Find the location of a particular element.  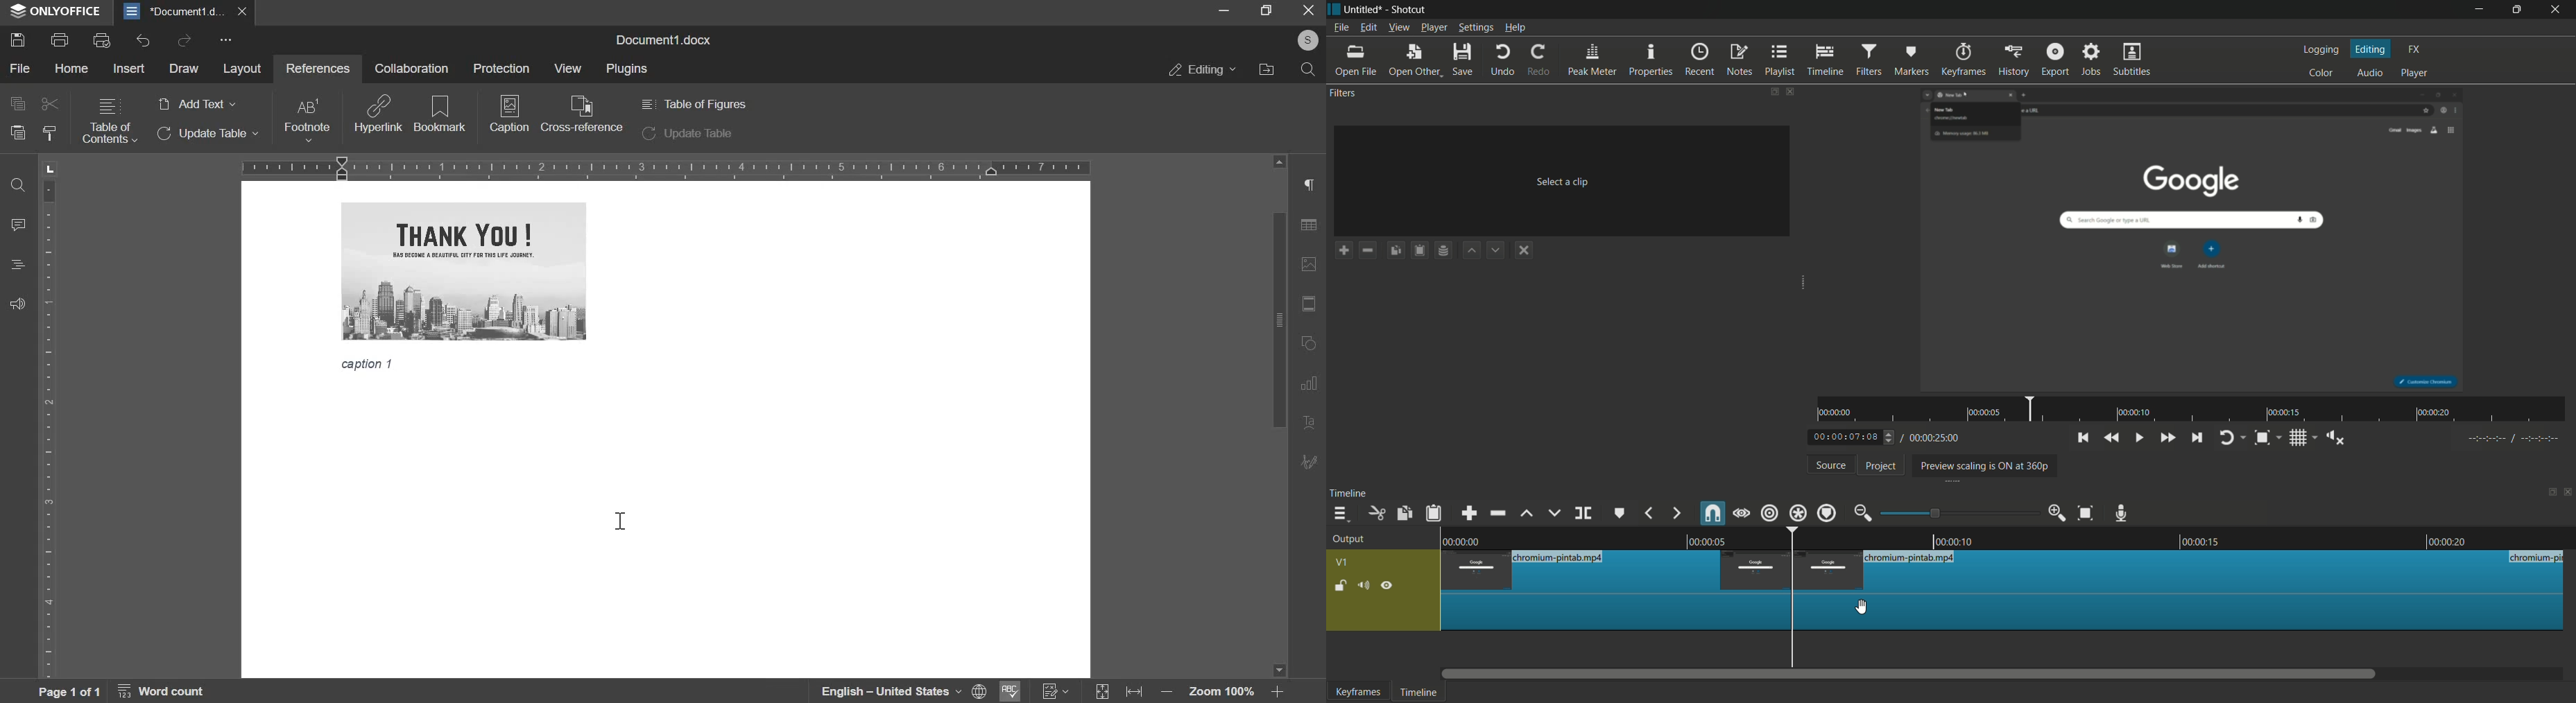

cut is located at coordinates (1376, 514).